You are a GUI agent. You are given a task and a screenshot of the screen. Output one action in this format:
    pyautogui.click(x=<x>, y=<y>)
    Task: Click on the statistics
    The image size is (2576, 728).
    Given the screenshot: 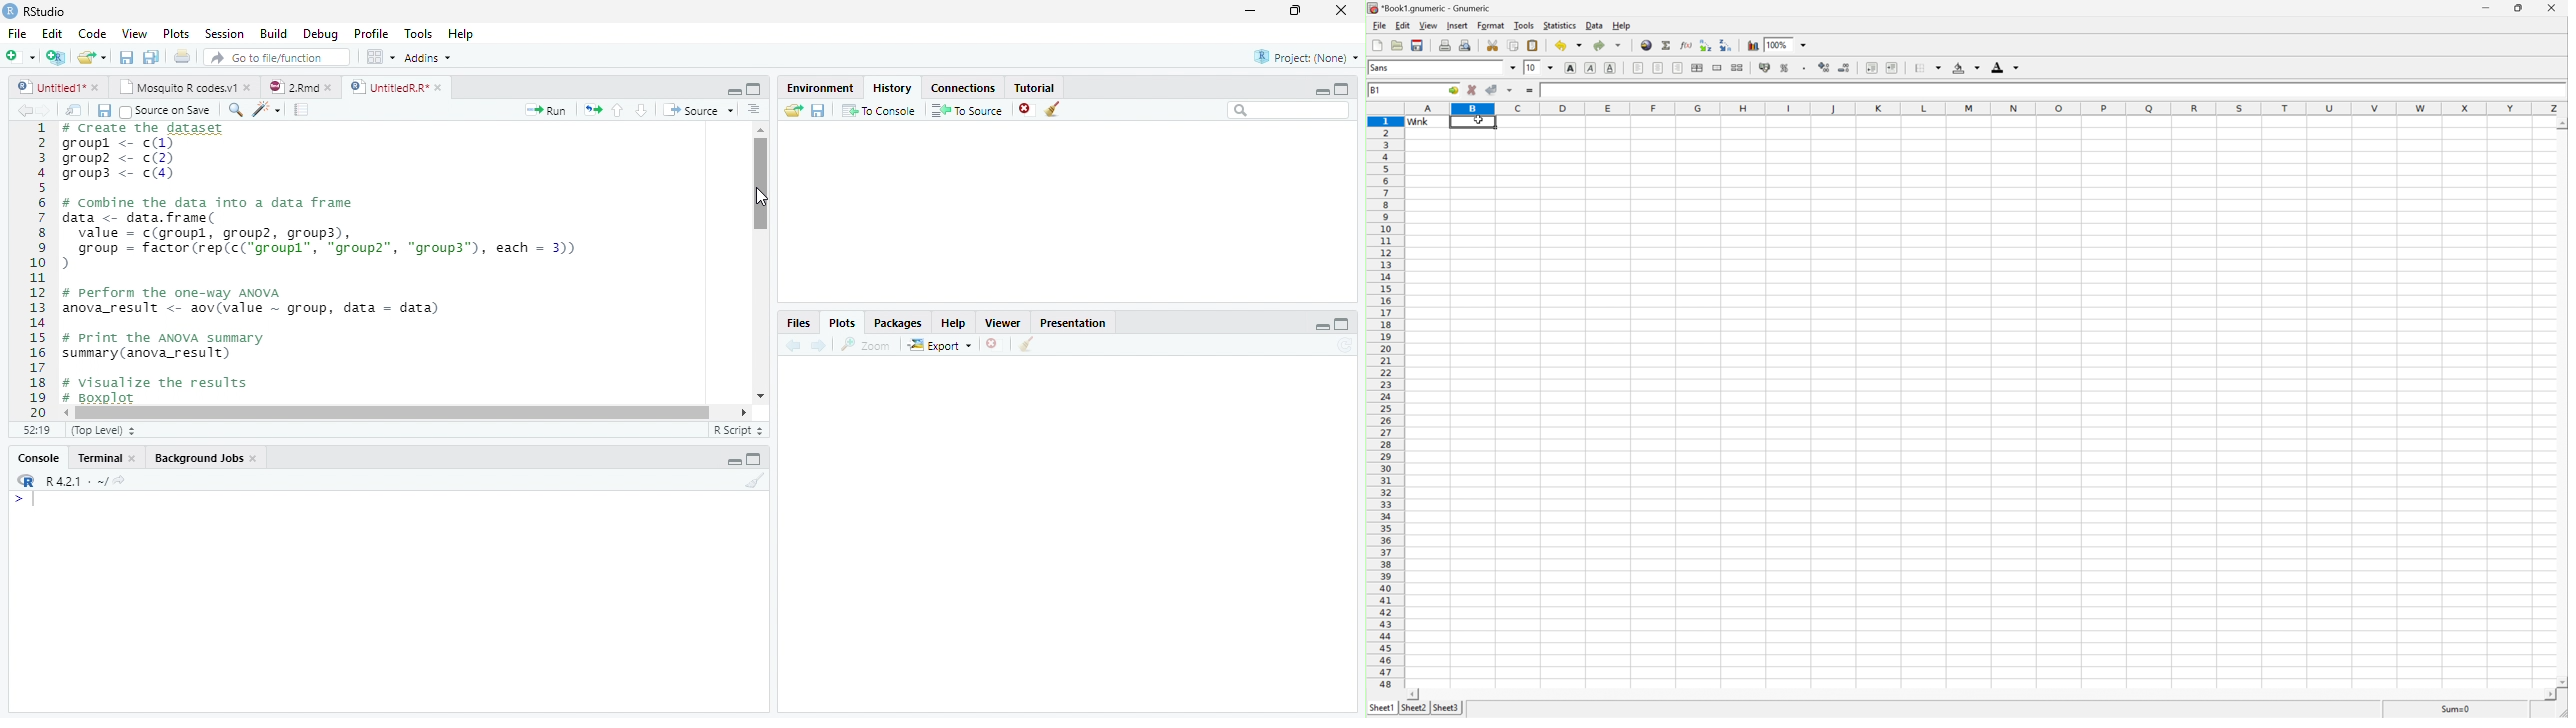 What is the action you would take?
    pyautogui.click(x=1558, y=26)
    